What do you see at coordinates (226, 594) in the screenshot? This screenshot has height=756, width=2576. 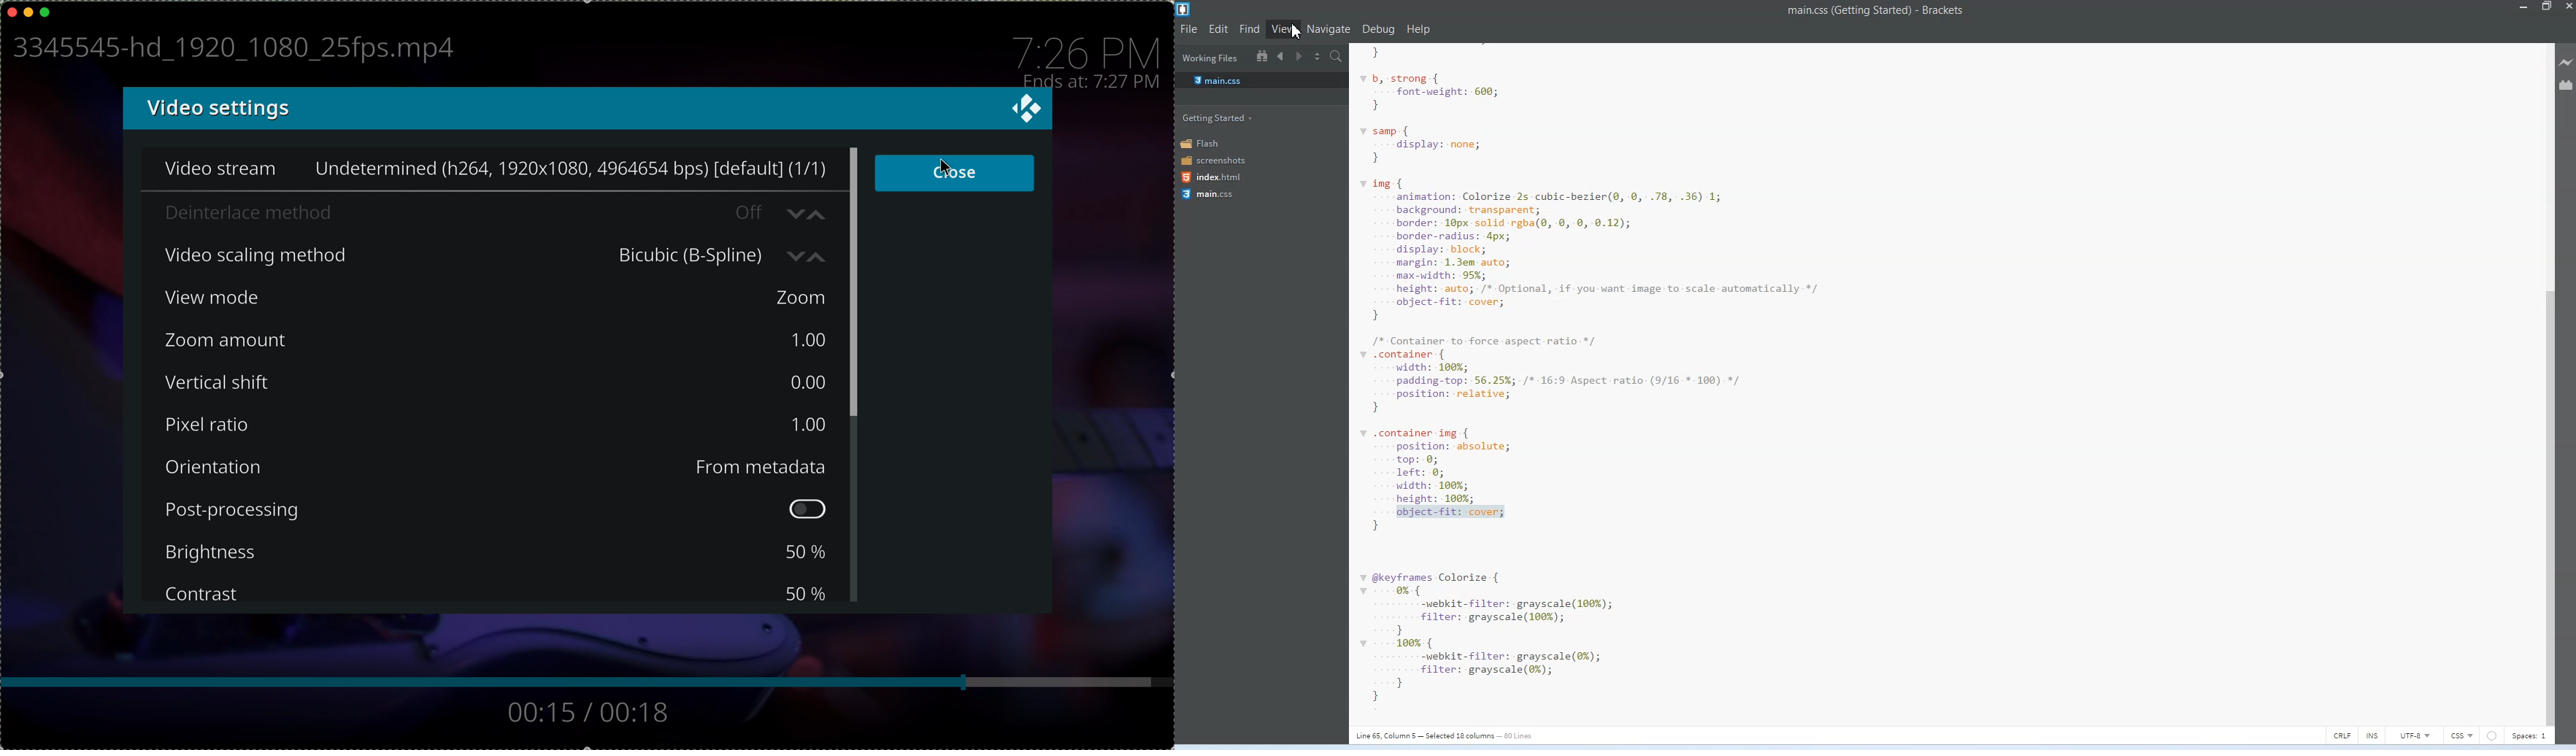 I see `Contrast` at bounding box center [226, 594].